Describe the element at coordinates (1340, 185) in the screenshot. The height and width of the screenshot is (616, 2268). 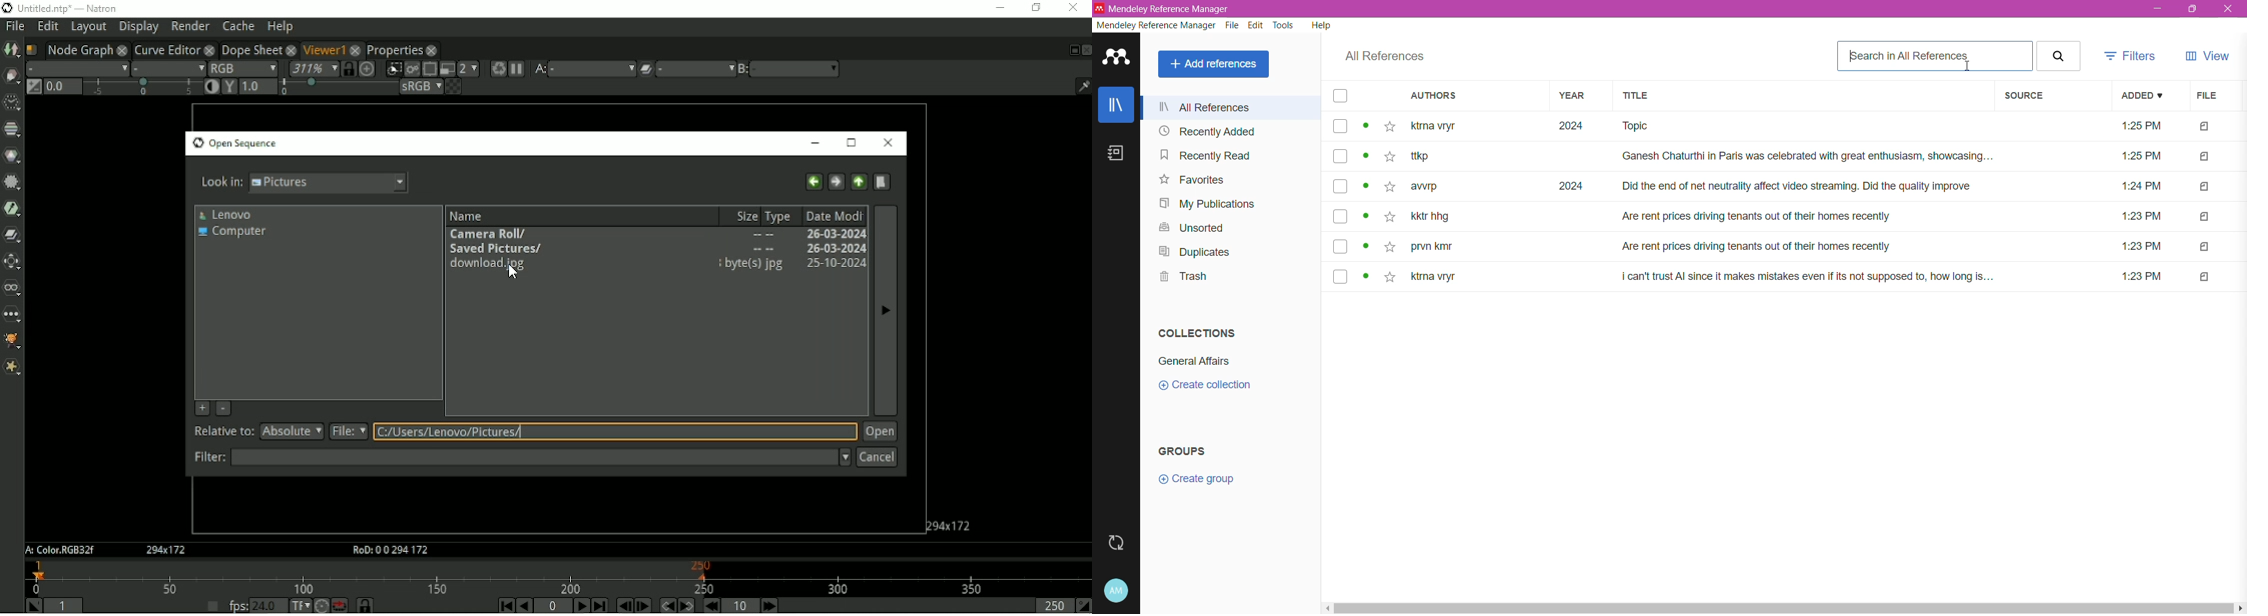
I see `select file` at that location.